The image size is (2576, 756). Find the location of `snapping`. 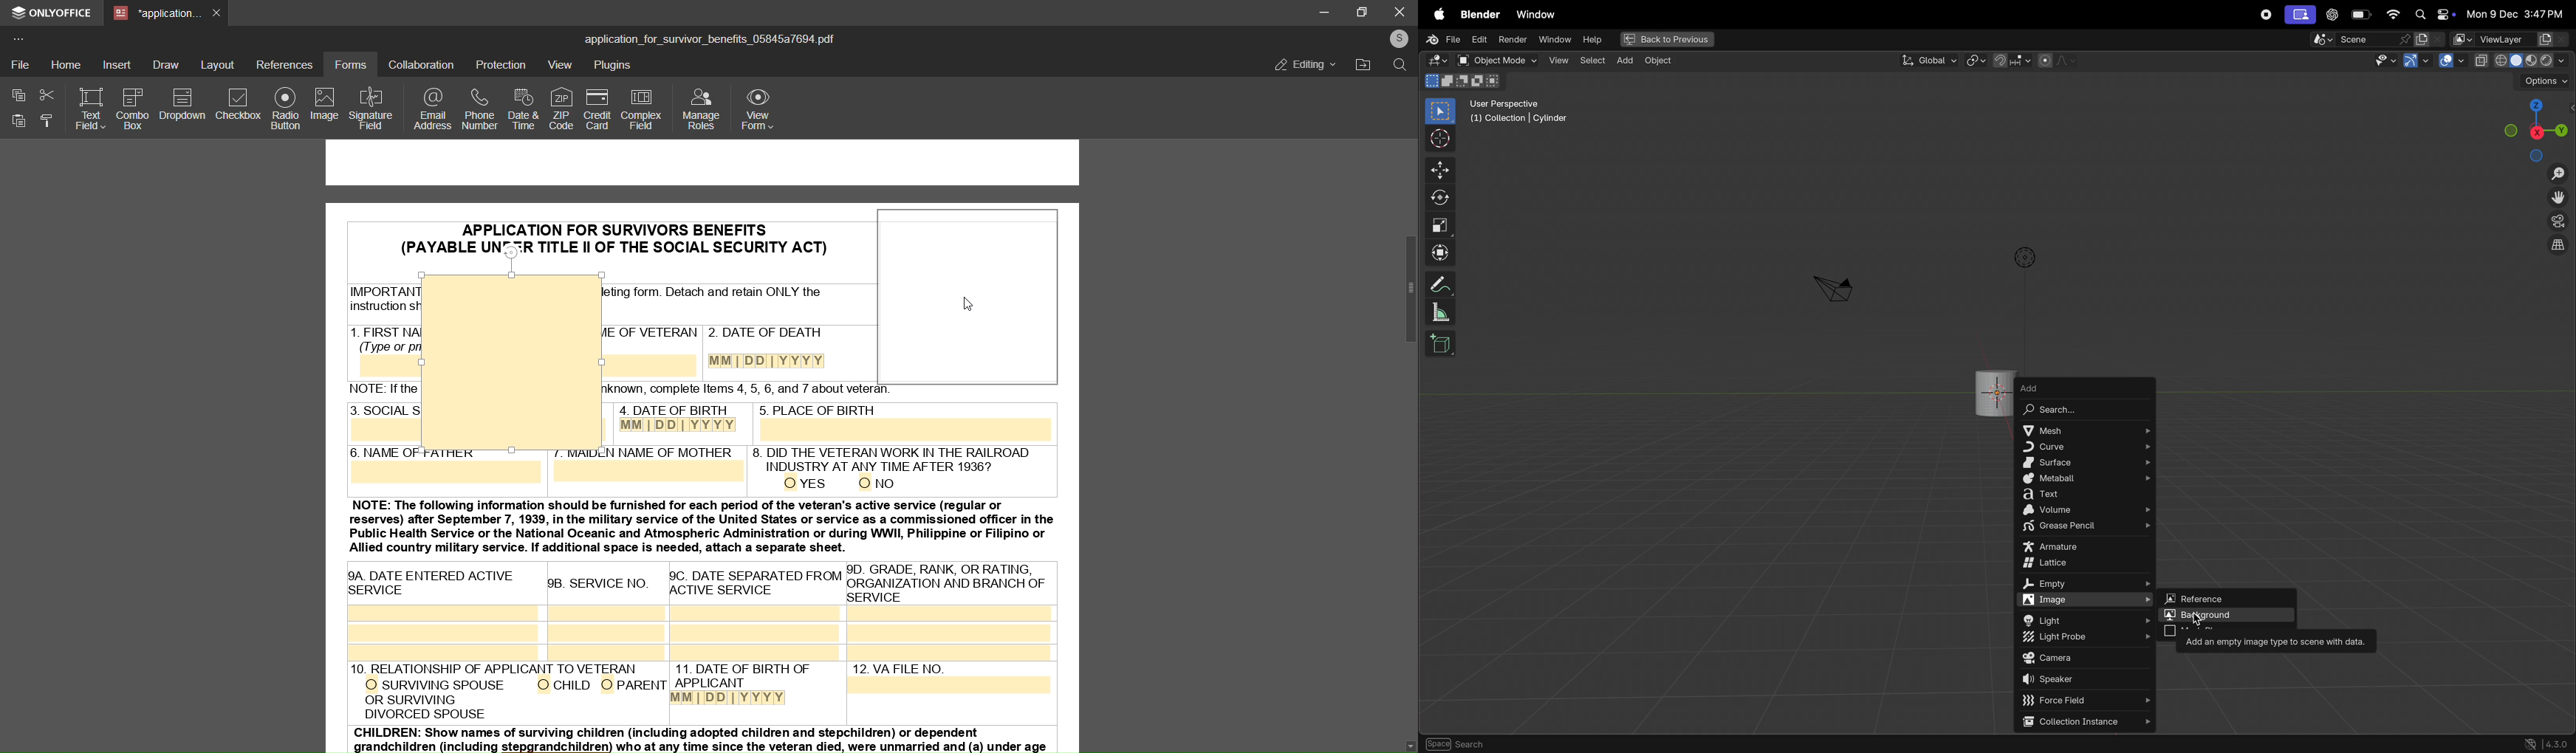

snapping is located at coordinates (2011, 60).